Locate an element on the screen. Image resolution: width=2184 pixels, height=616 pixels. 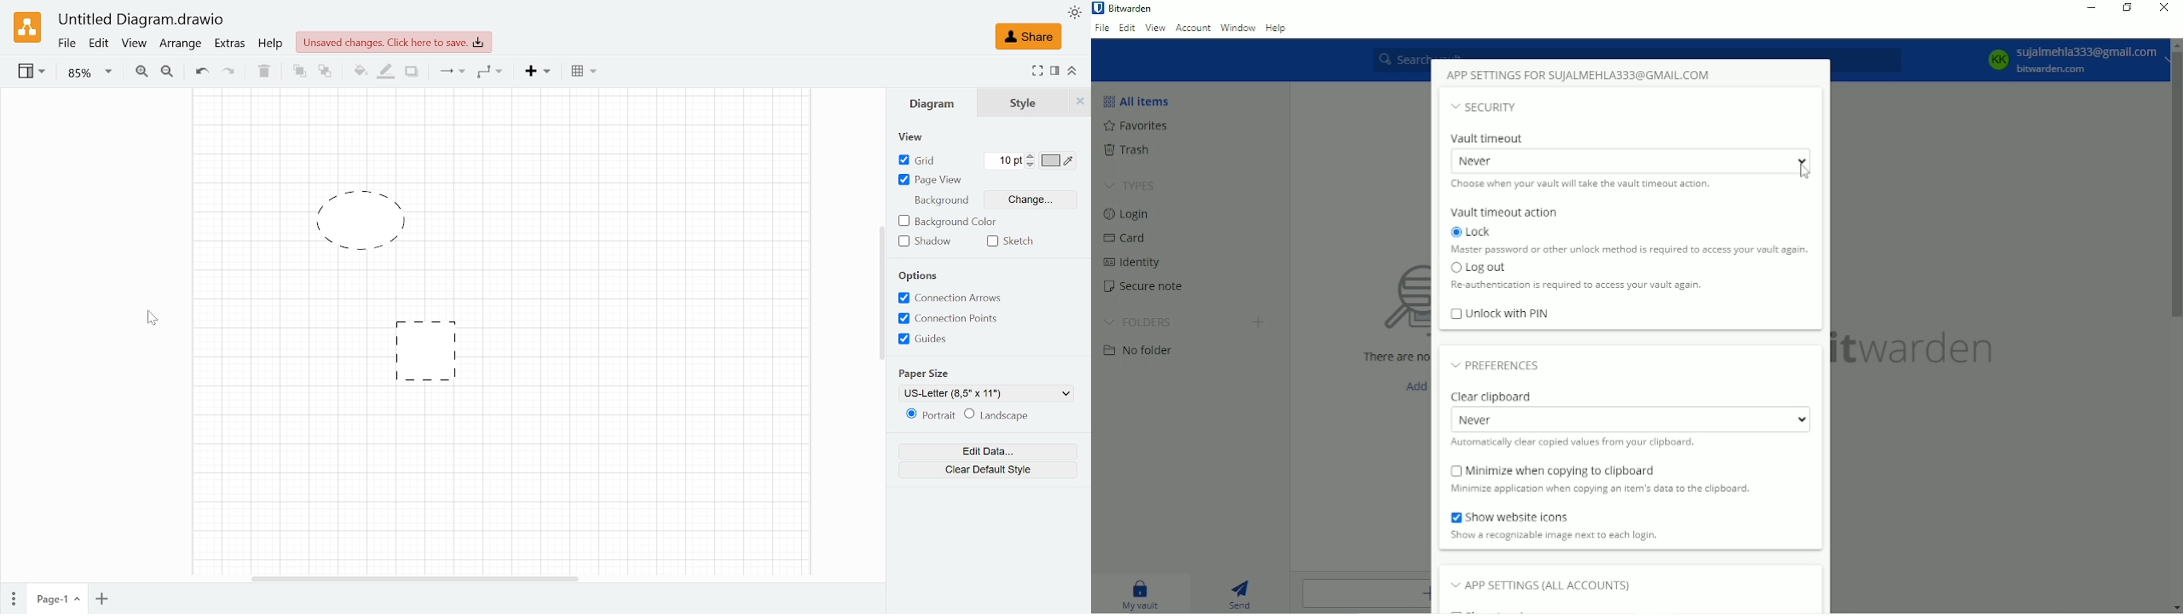
Fill color is located at coordinates (358, 73).